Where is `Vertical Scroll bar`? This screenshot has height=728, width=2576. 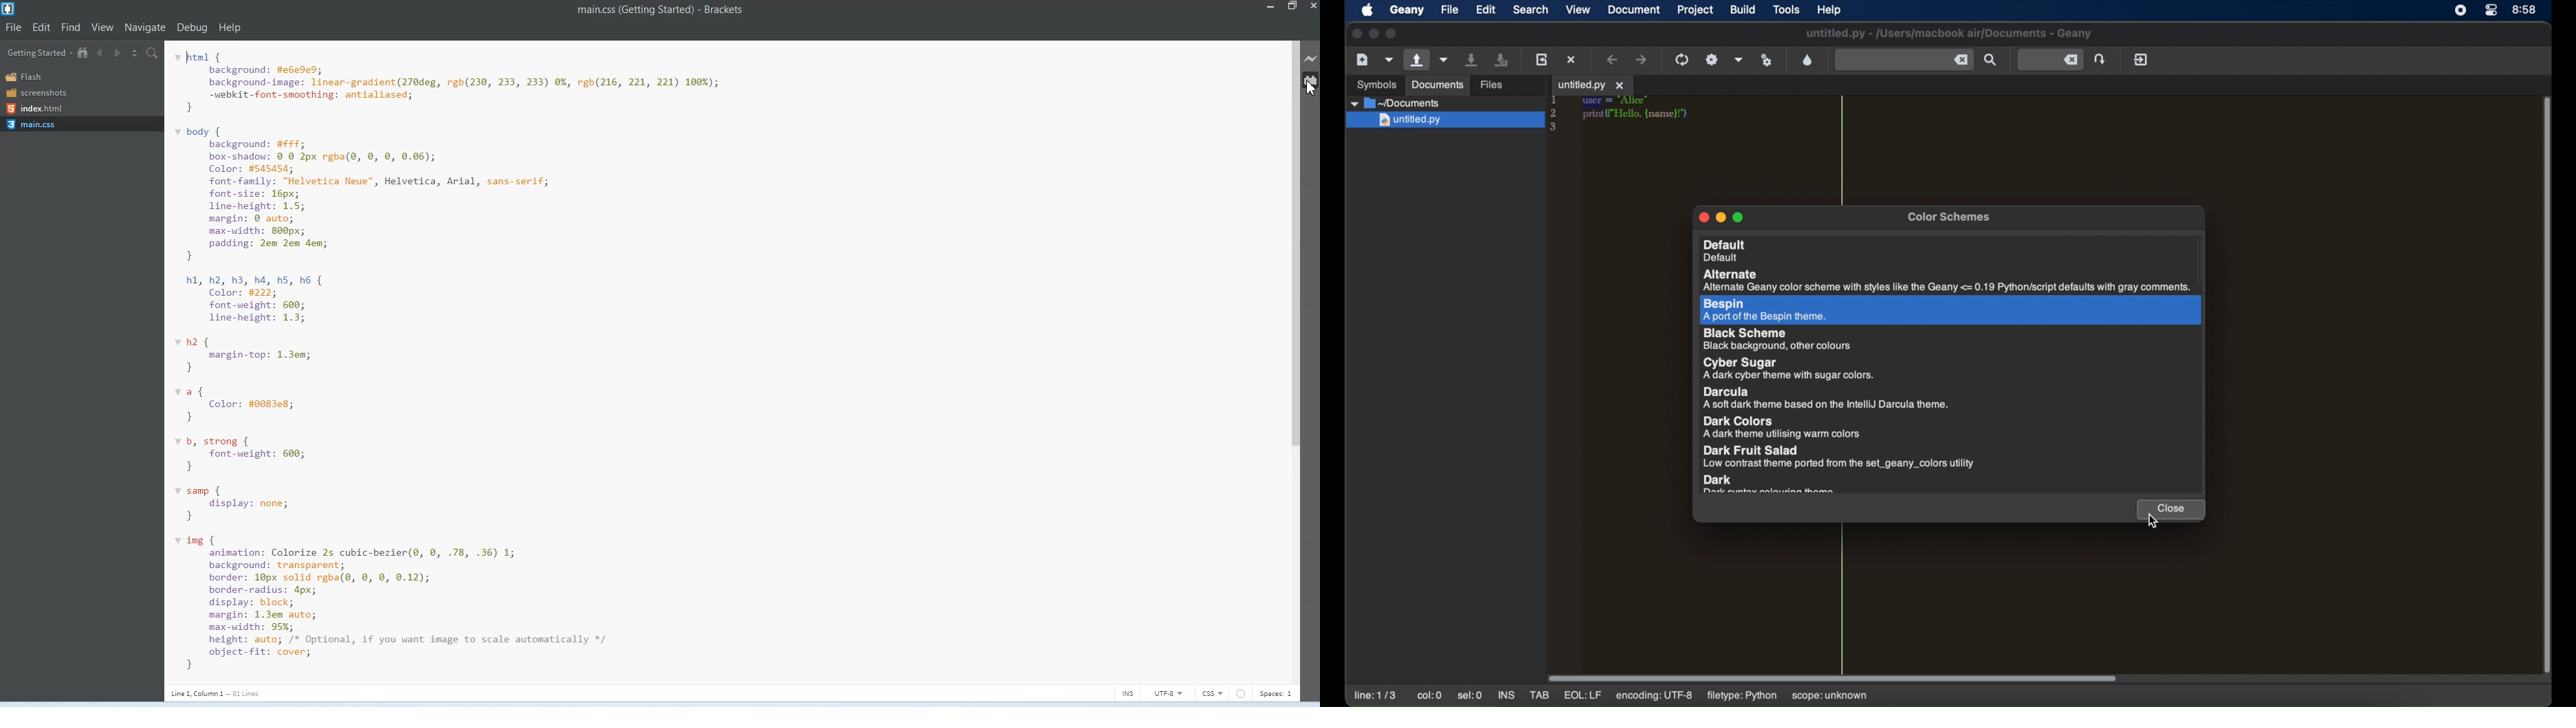
Vertical Scroll bar is located at coordinates (1289, 361).